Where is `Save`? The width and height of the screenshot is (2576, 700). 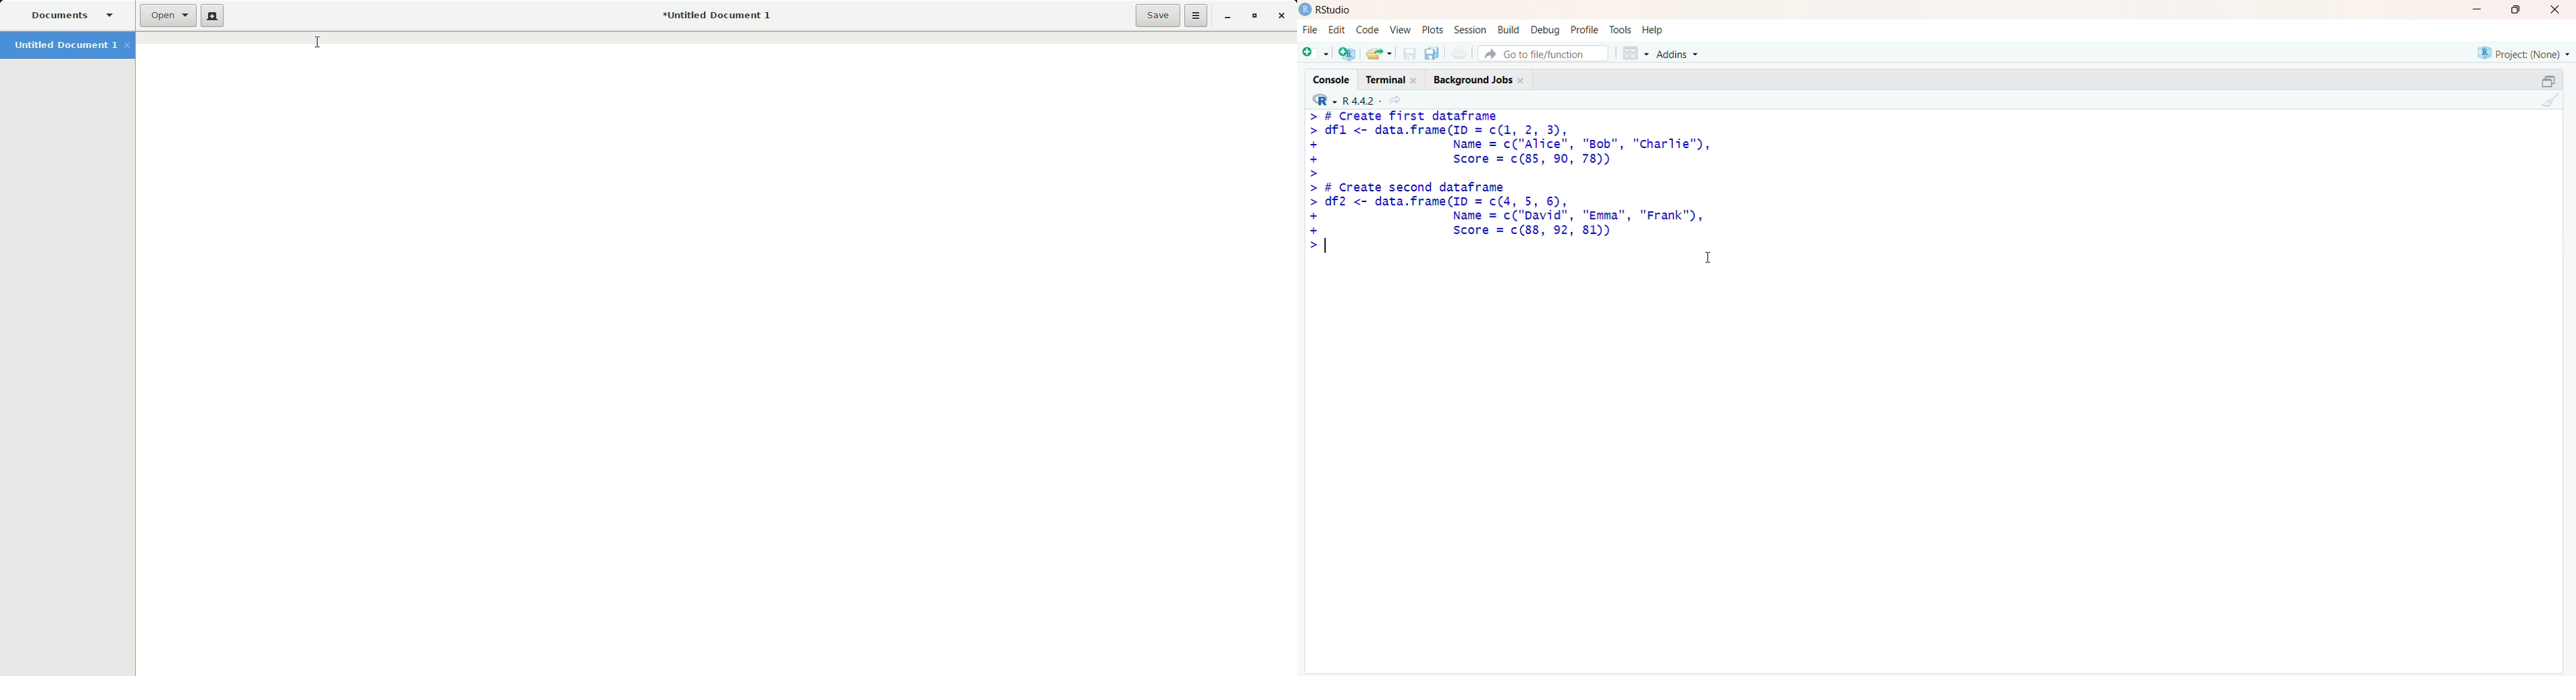
Save is located at coordinates (1157, 17).